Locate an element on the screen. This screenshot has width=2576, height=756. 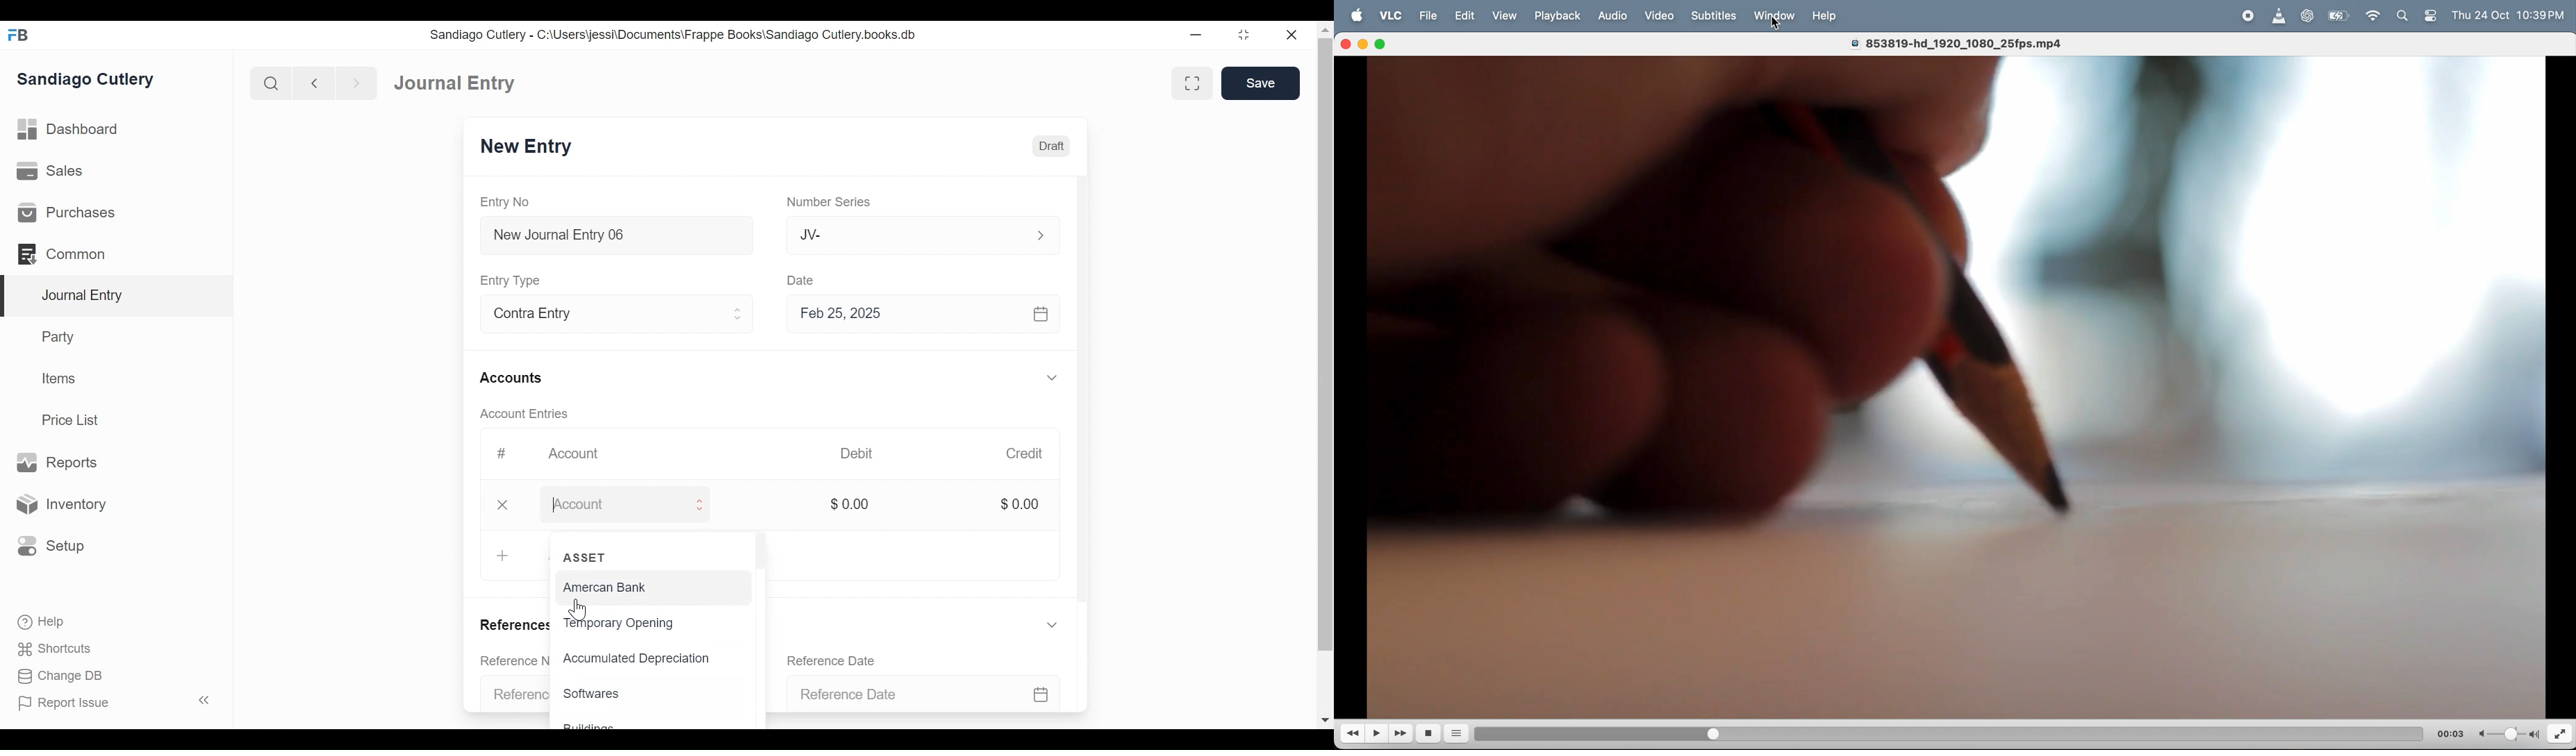
Sandiago Cutlery is located at coordinates (88, 80).